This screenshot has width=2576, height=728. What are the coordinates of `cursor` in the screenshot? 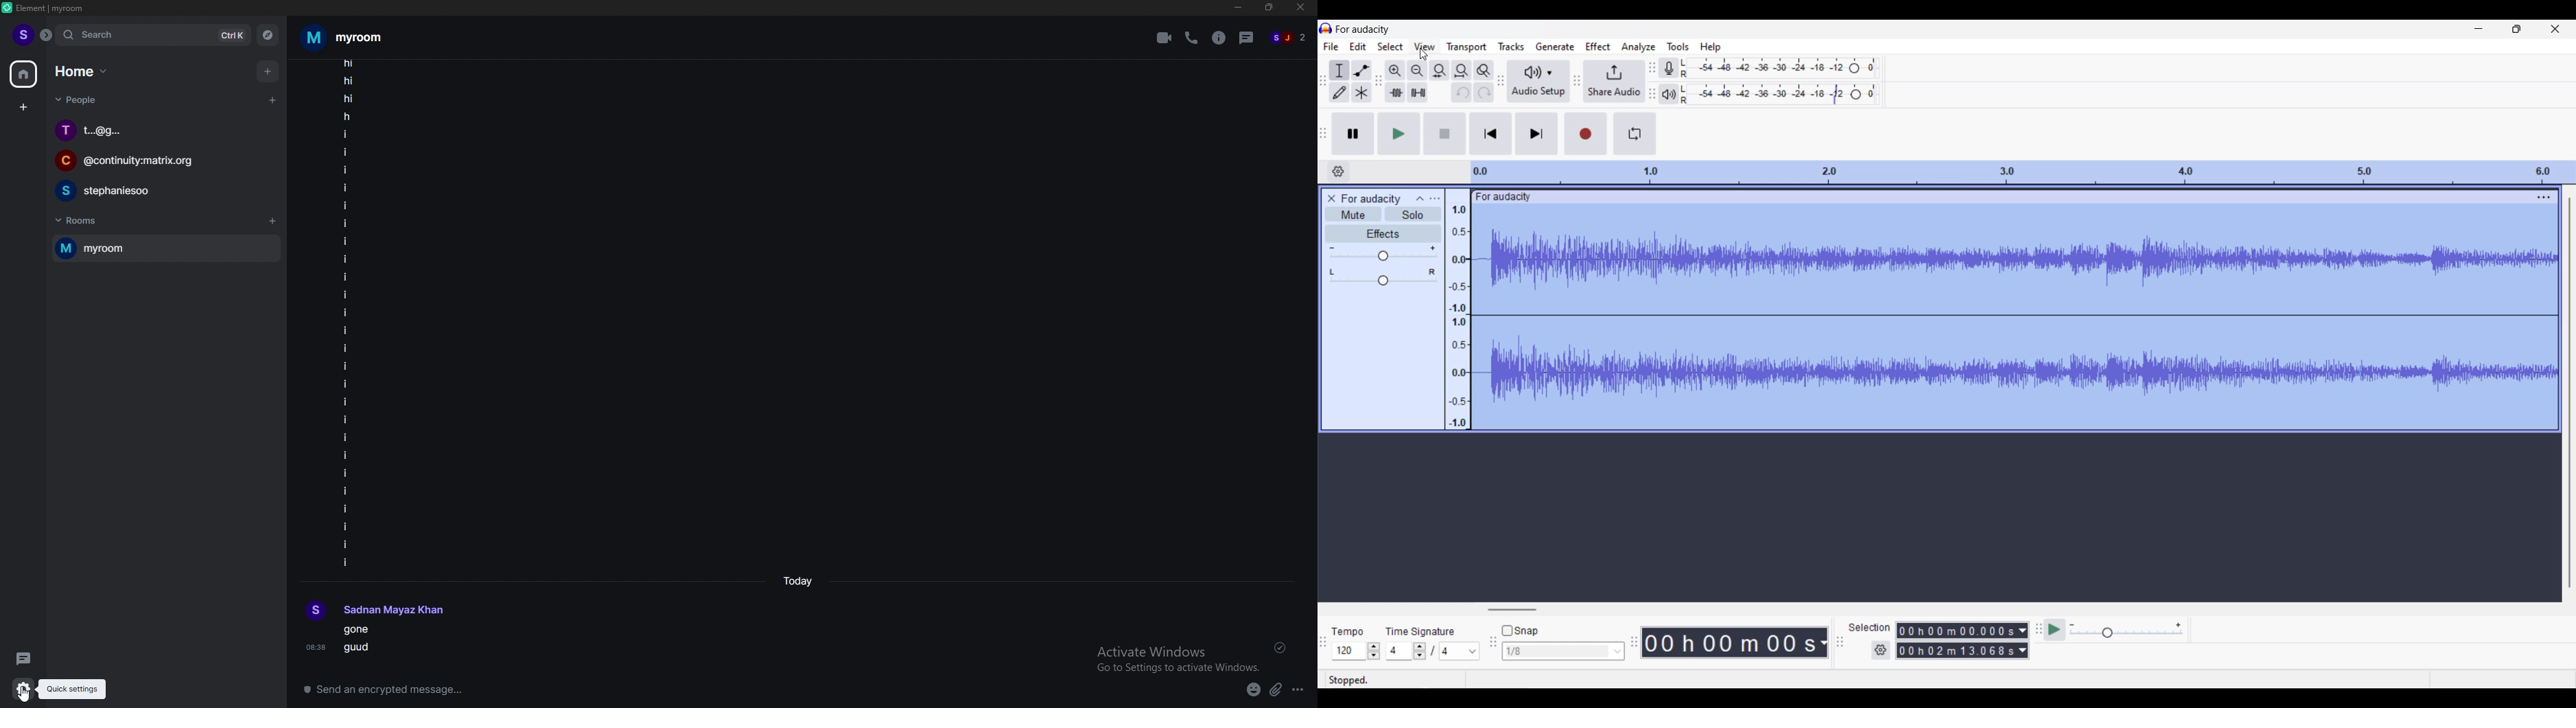 It's located at (26, 698).